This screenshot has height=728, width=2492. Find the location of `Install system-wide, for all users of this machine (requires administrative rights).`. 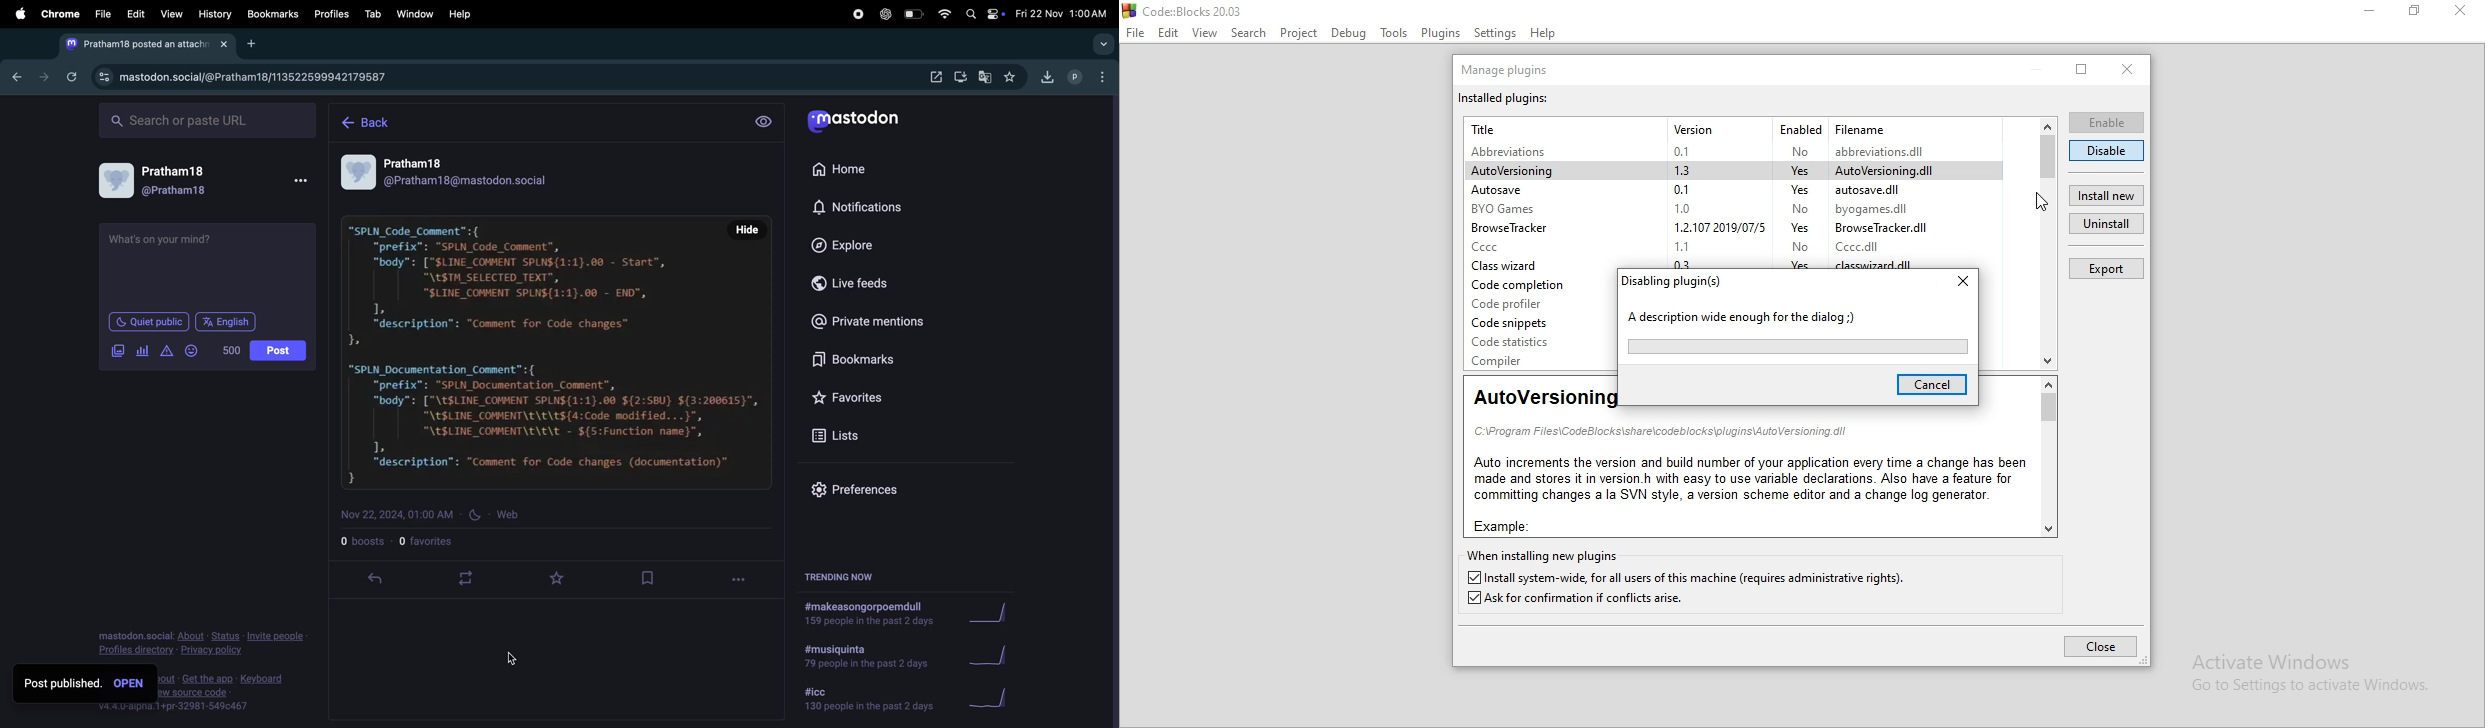

Install system-wide, for all users of this machine (requires administrative rights). is located at coordinates (1687, 578).